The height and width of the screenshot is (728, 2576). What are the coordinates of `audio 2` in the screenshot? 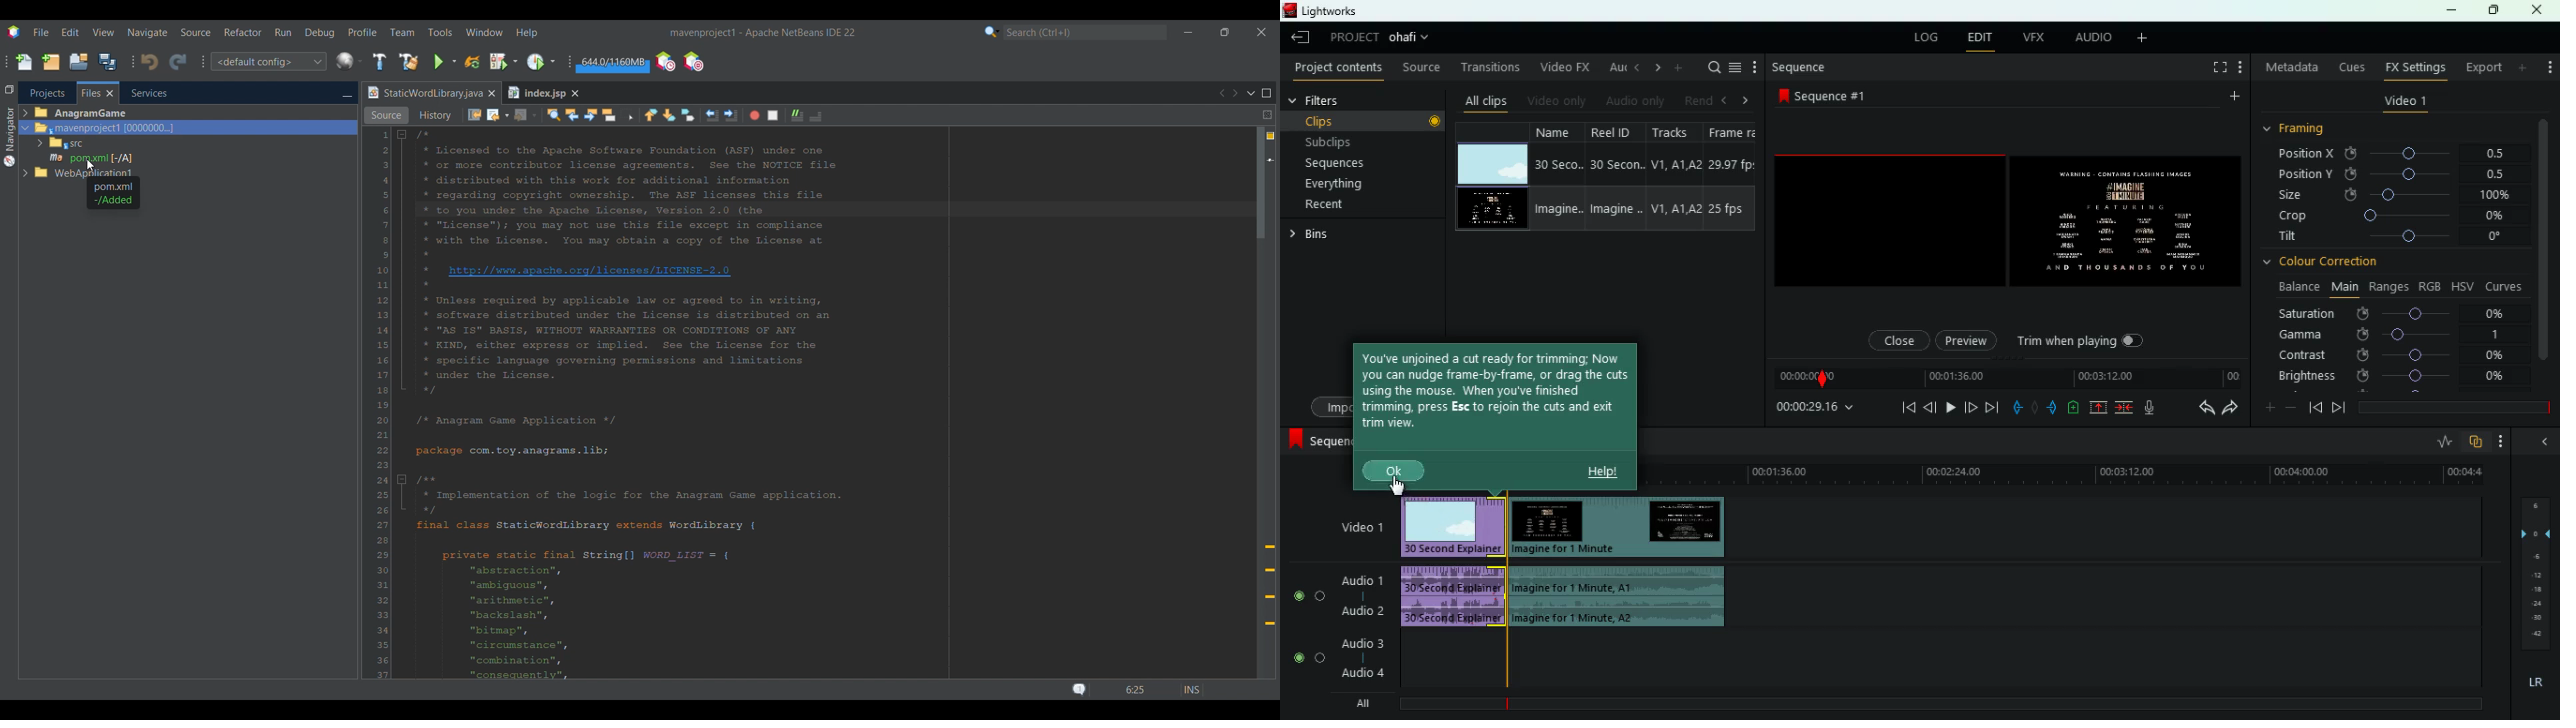 It's located at (1360, 611).